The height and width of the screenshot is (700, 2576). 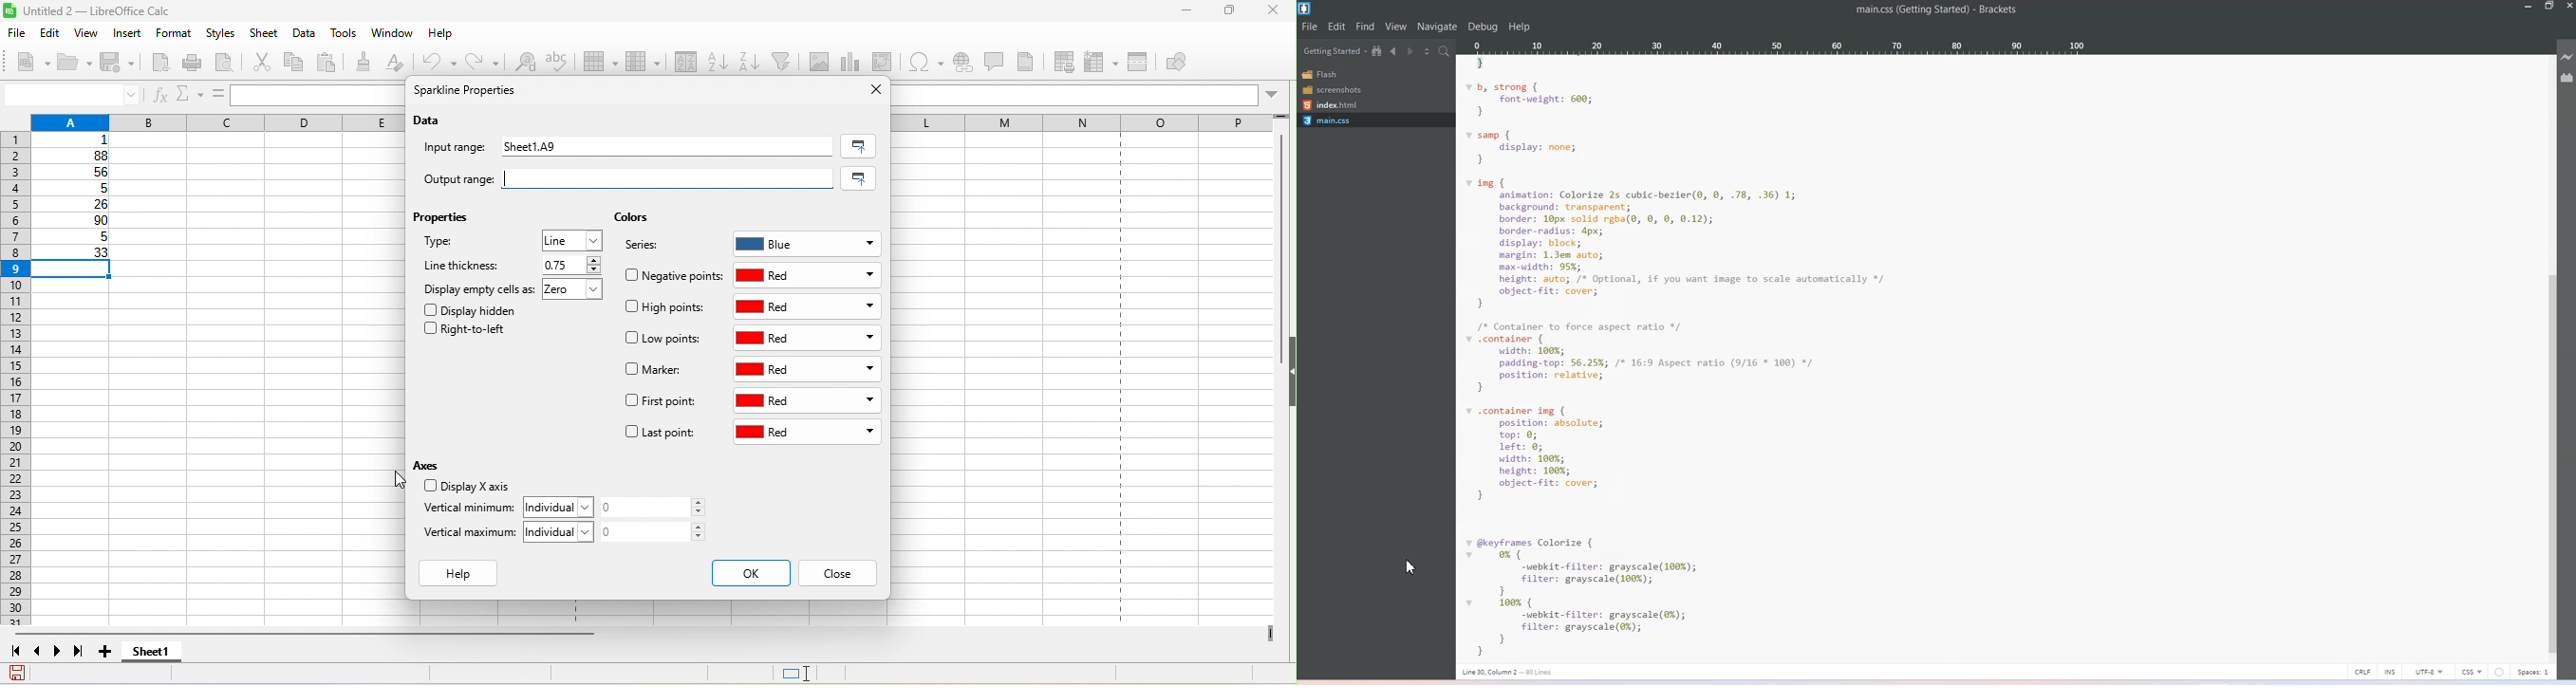 I want to click on high points, so click(x=666, y=310).